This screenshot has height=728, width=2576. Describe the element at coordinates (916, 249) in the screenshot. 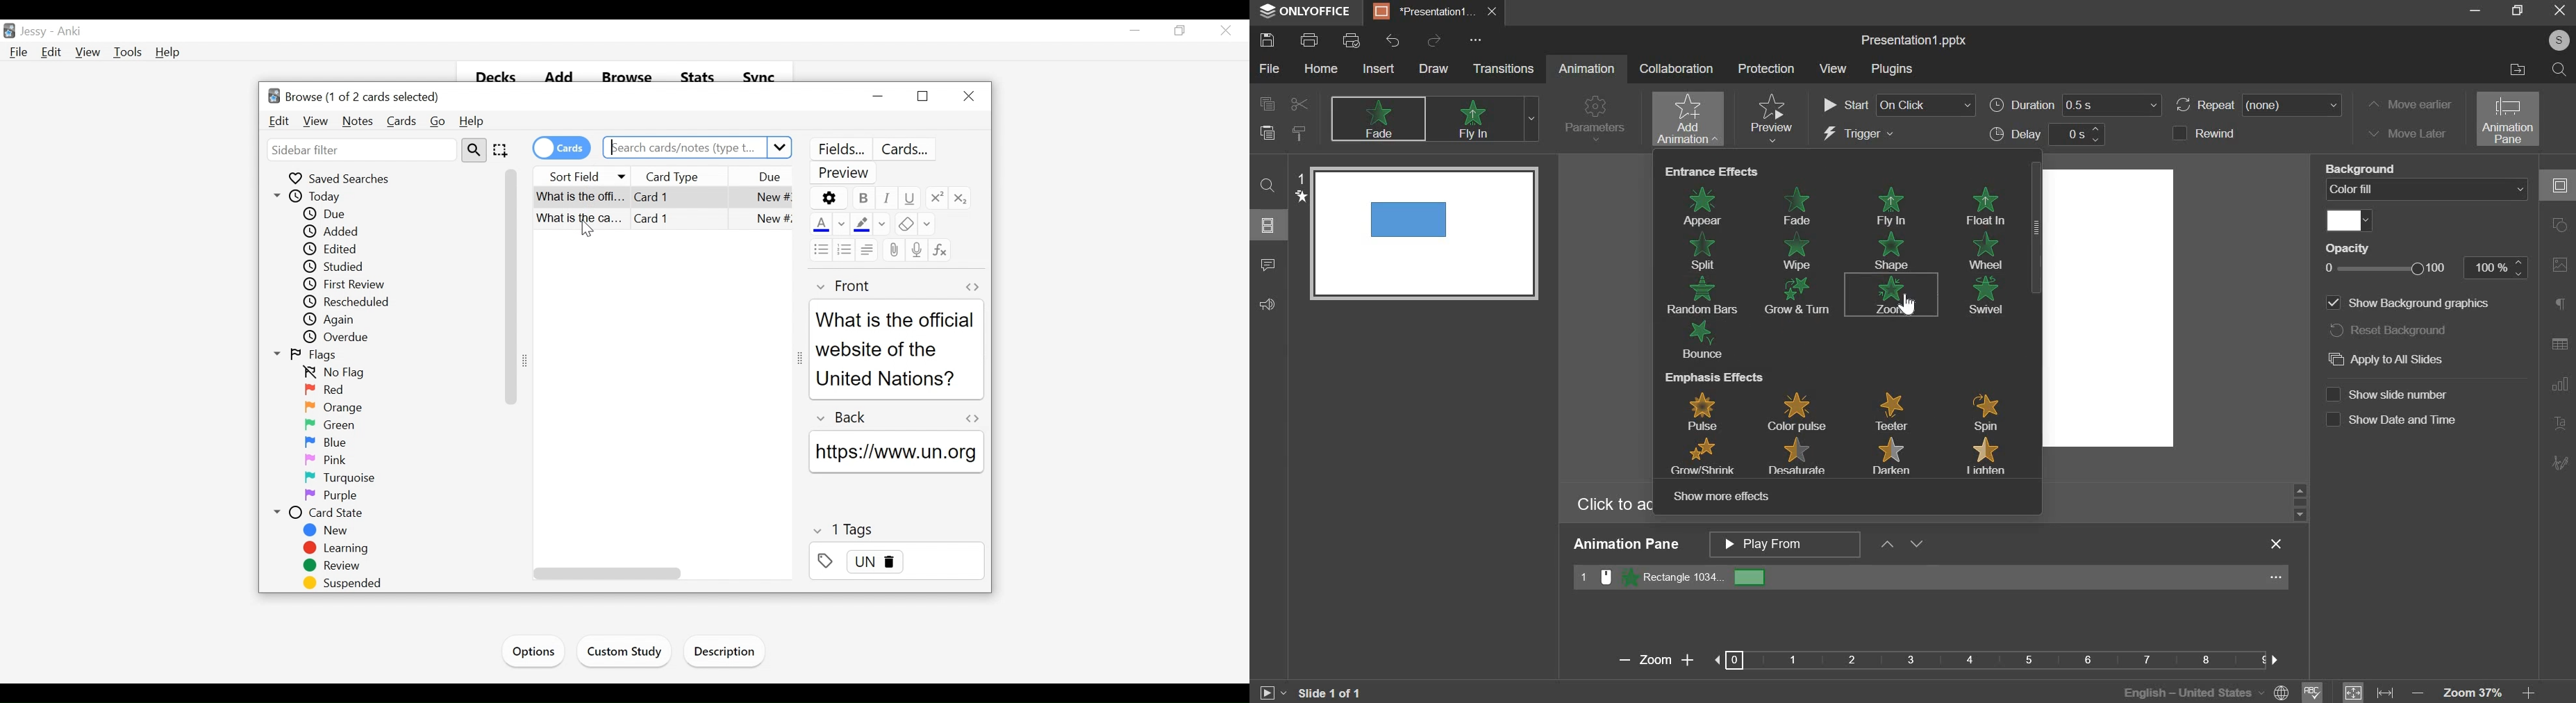

I see `Record audio` at that location.